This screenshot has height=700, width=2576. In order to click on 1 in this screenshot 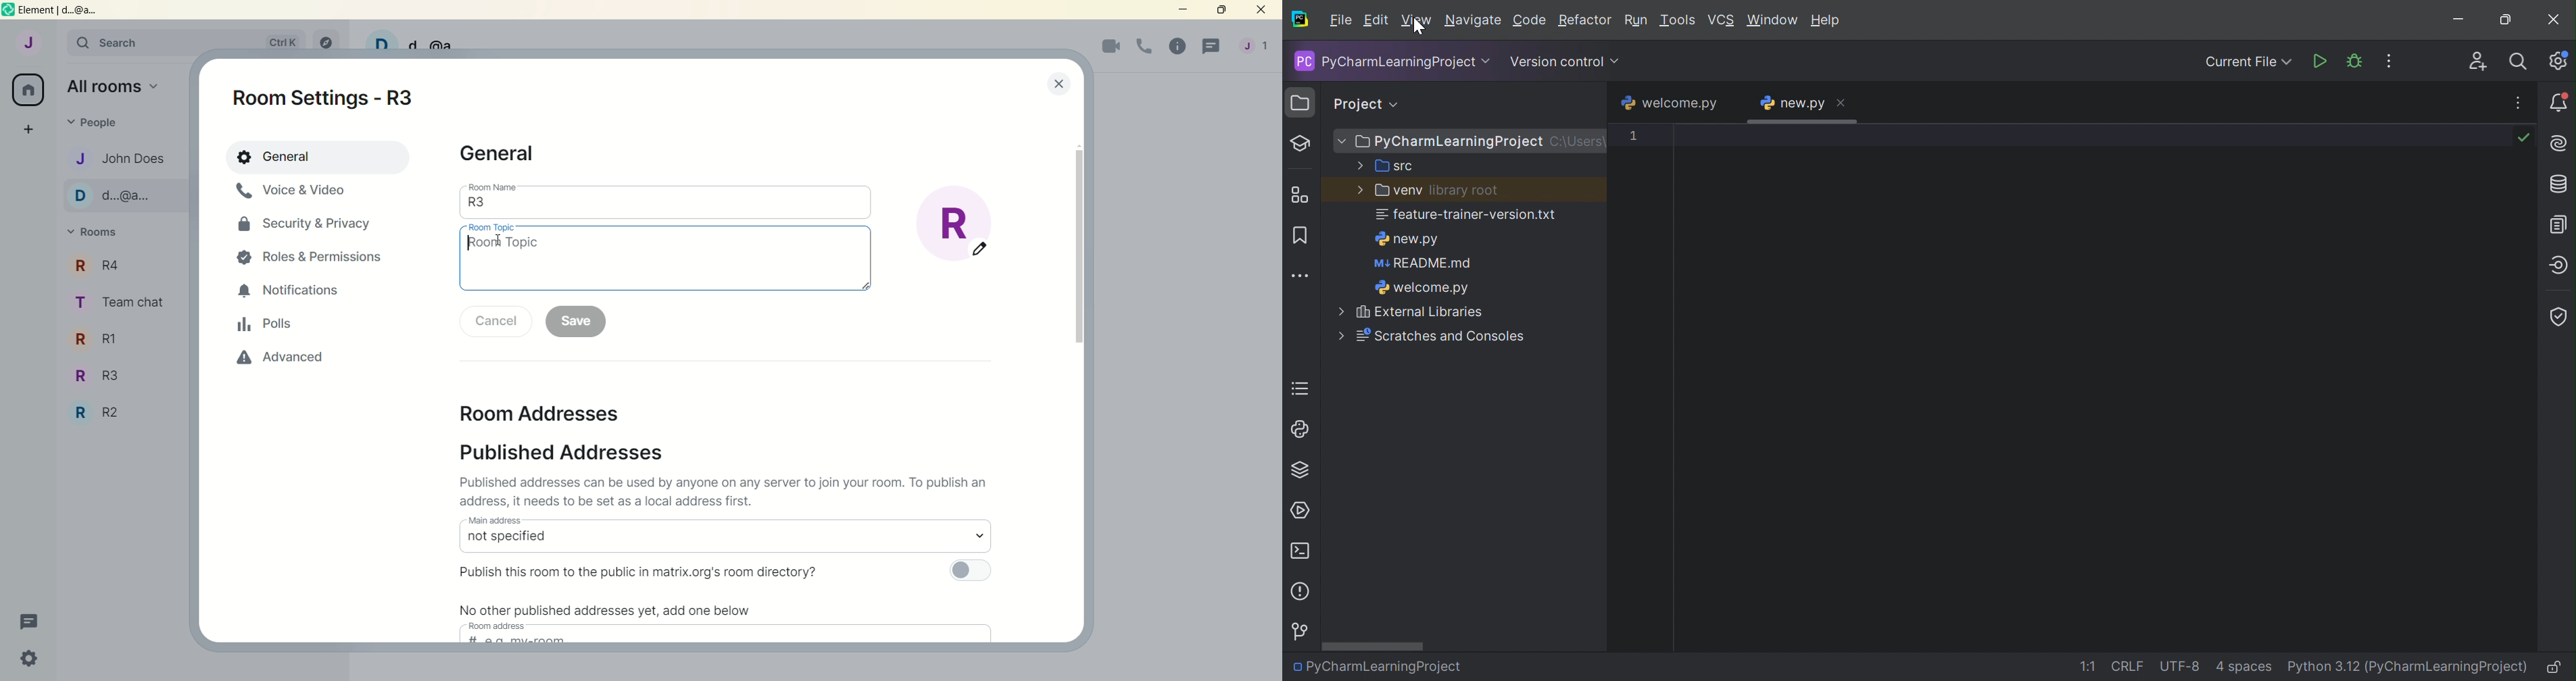, I will do `click(1633, 134)`.